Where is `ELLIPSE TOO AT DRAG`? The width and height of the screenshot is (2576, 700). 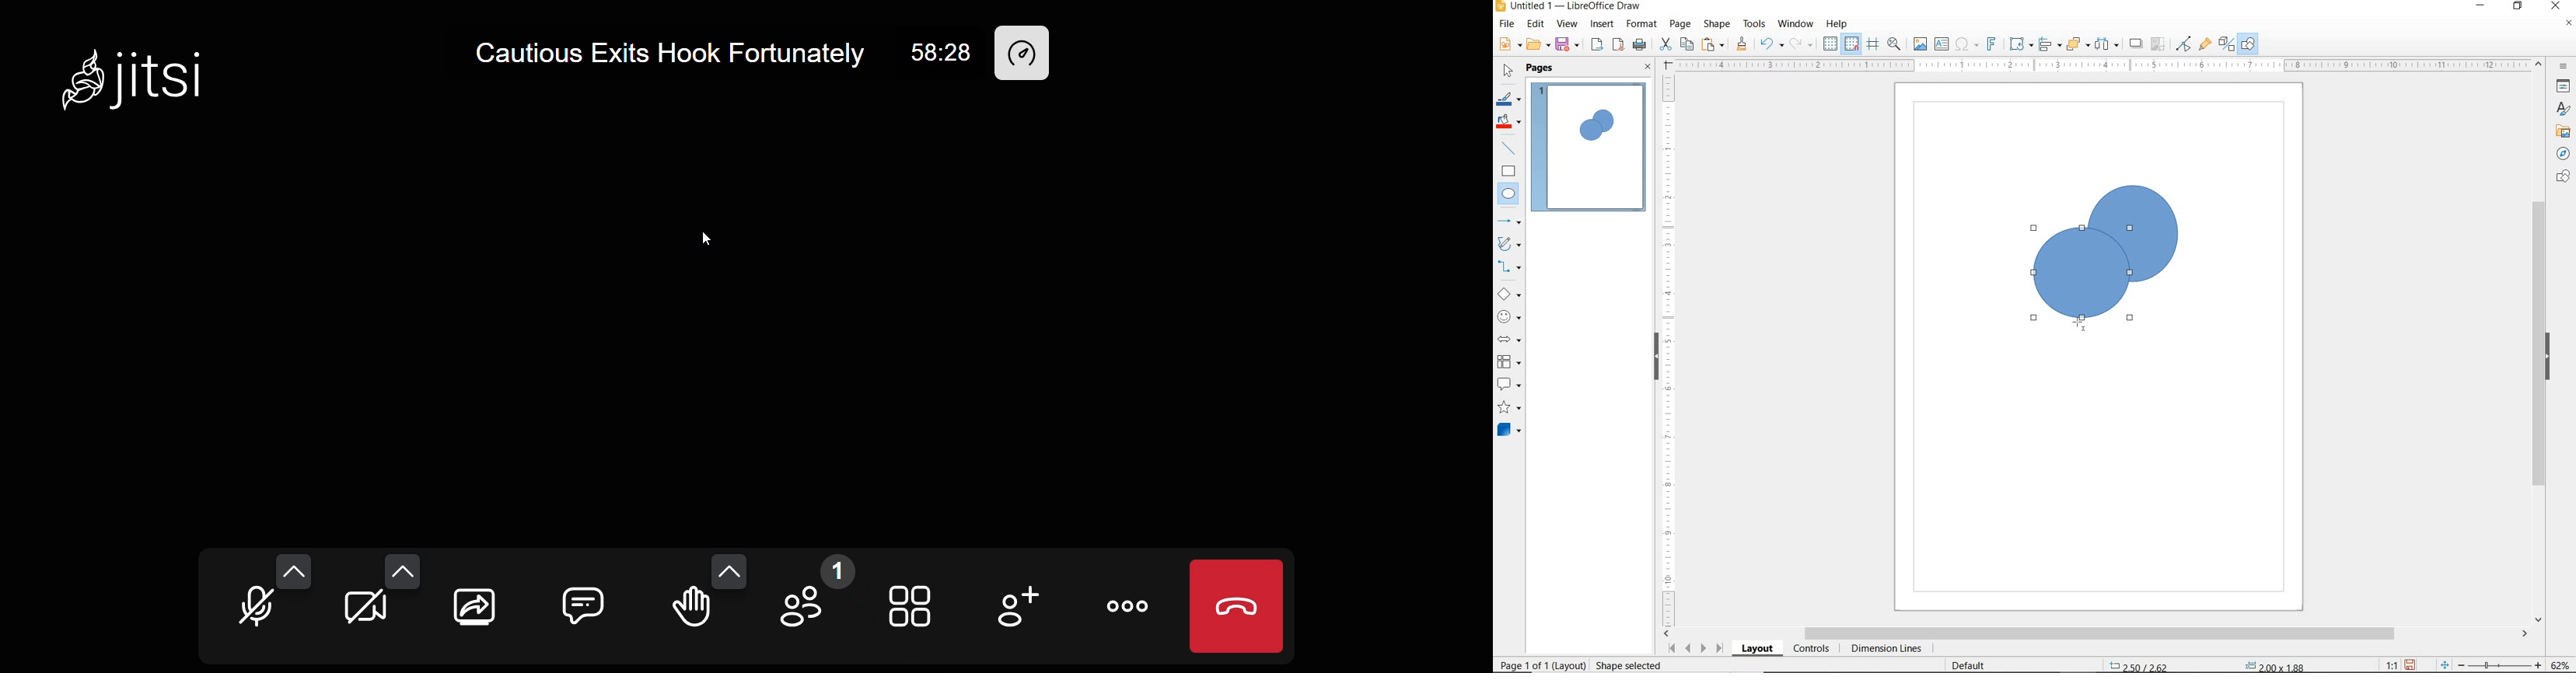 ELLIPSE TOO AT DRAG is located at coordinates (2177, 188).